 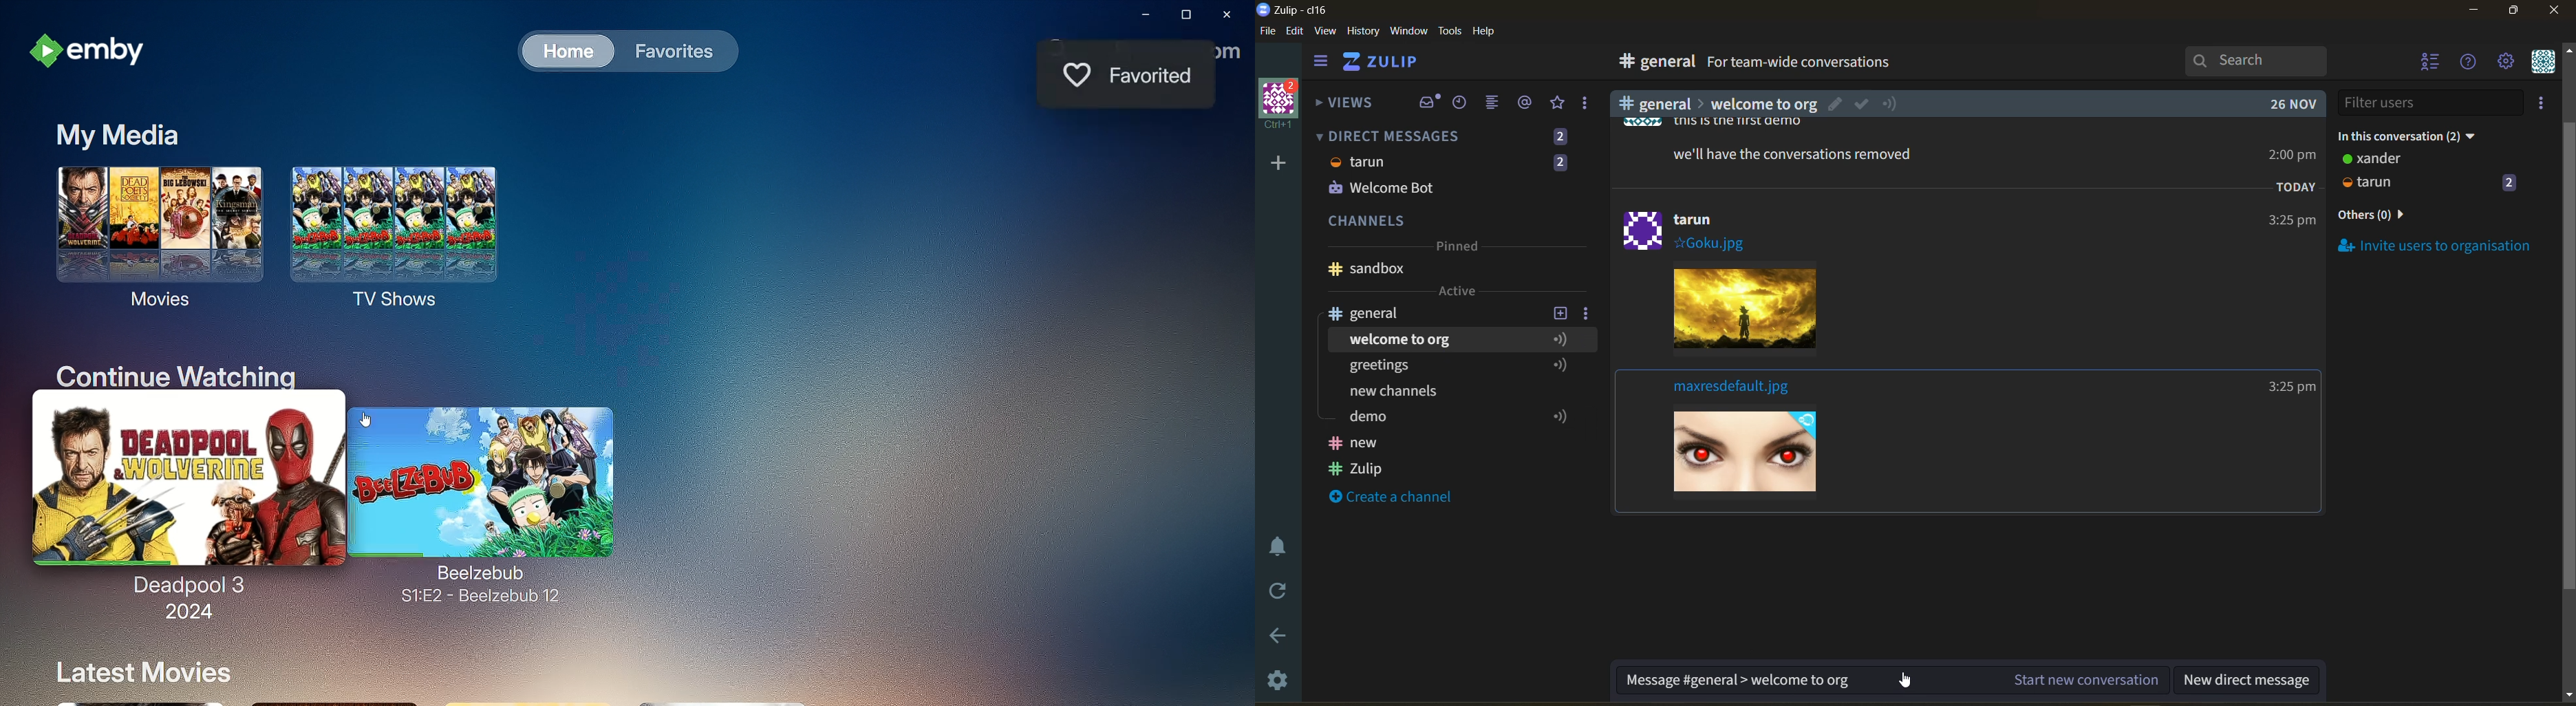 What do you see at coordinates (1390, 65) in the screenshot?
I see `home view` at bounding box center [1390, 65].